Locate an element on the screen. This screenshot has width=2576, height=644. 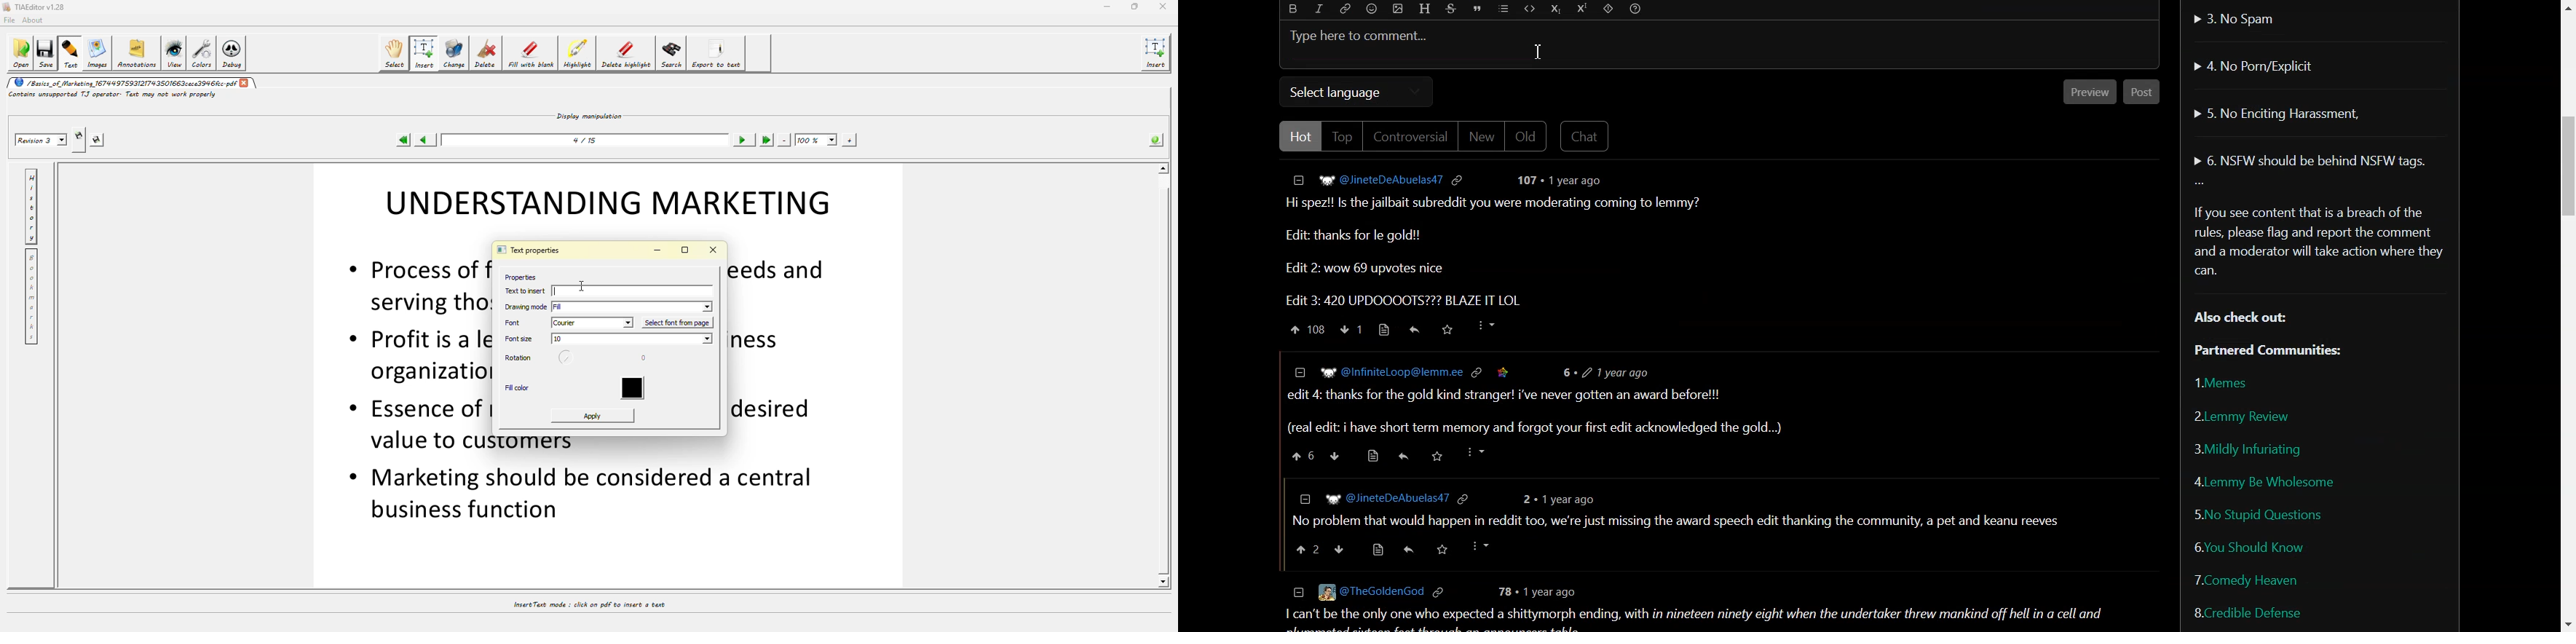
Top is located at coordinates (1342, 137).